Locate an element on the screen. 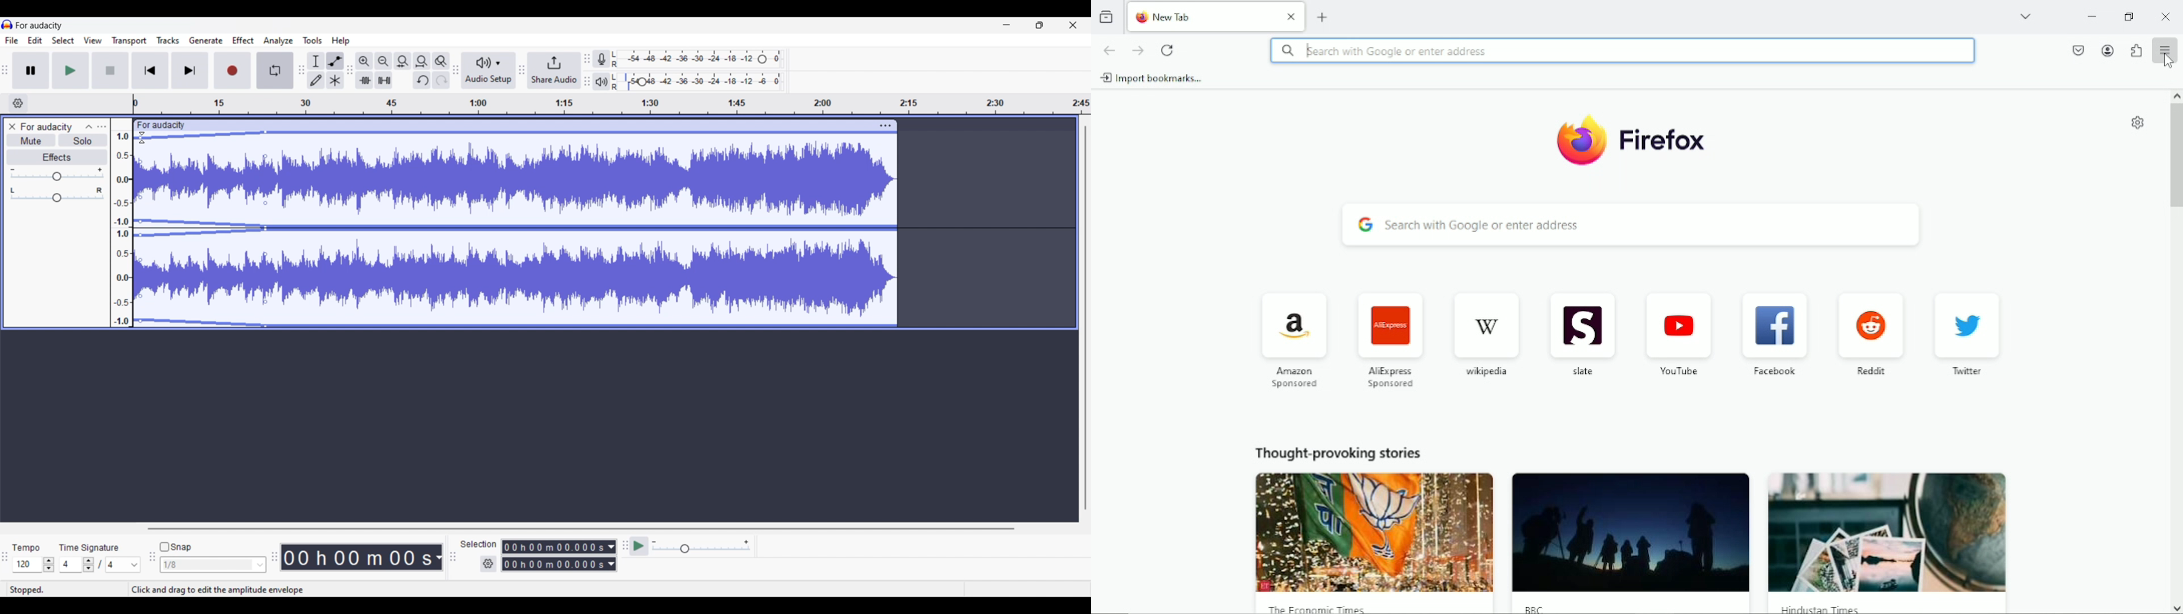 The width and height of the screenshot is (2184, 616). Twitter is located at coordinates (1968, 337).